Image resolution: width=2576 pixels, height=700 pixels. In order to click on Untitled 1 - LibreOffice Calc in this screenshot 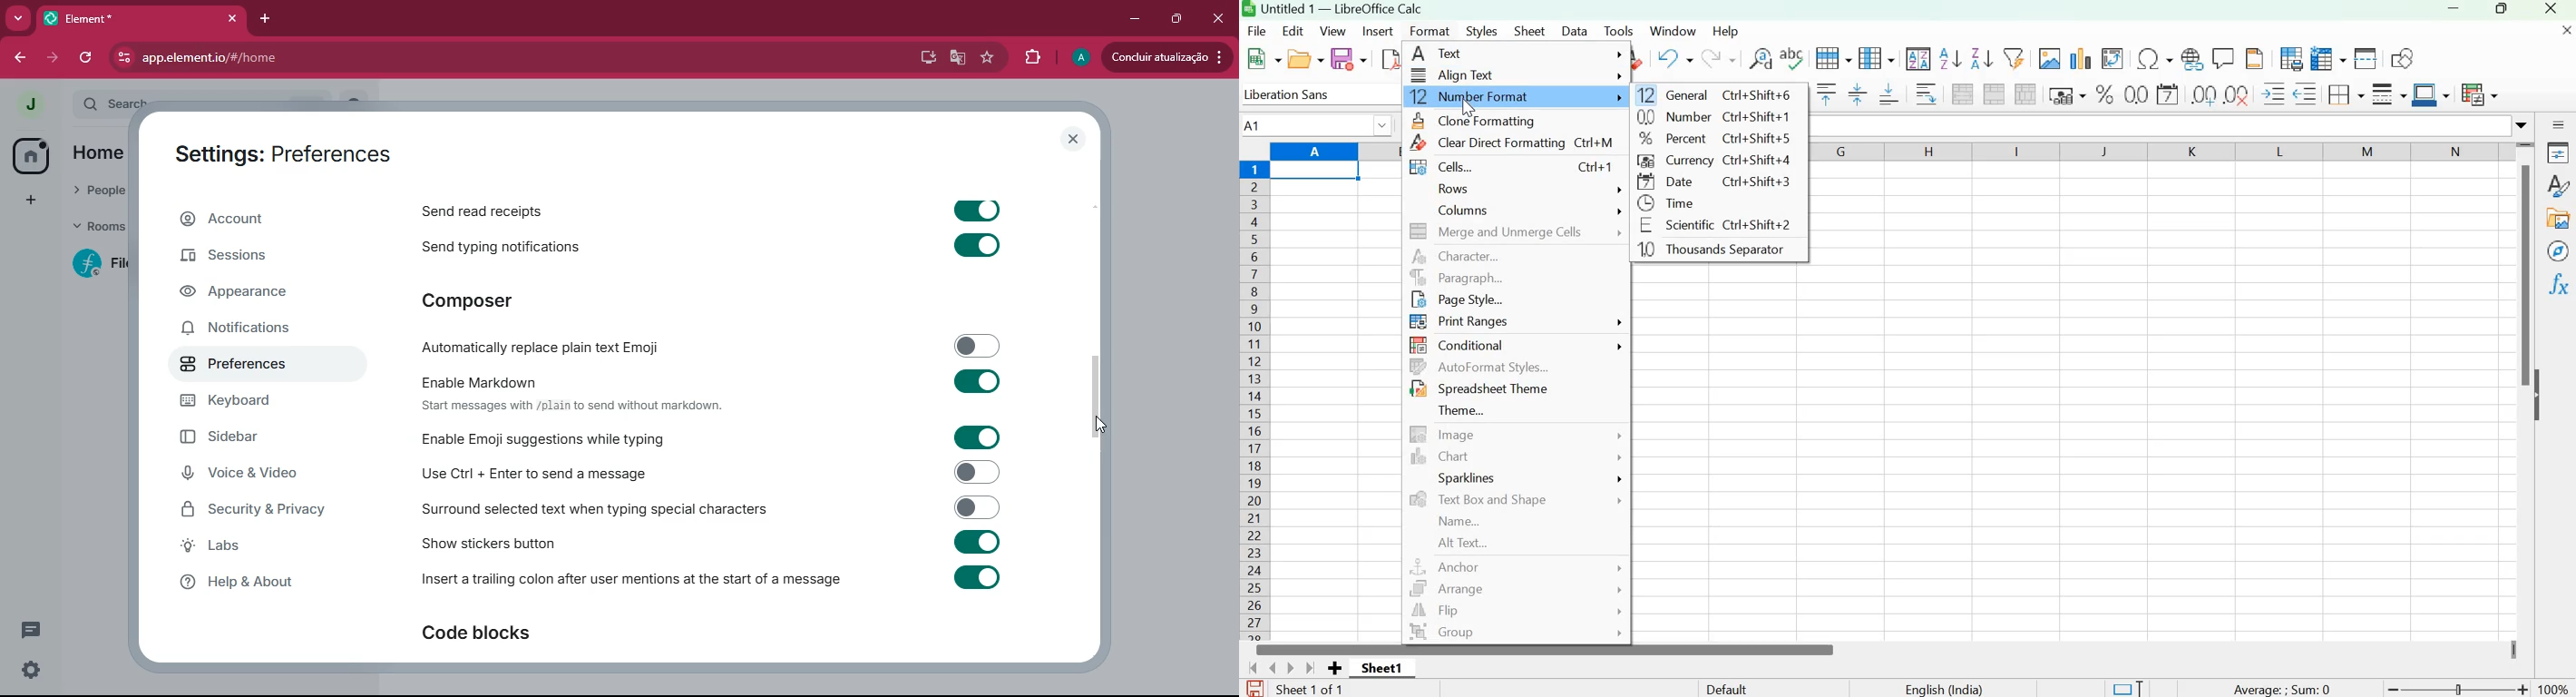, I will do `click(1341, 8)`.